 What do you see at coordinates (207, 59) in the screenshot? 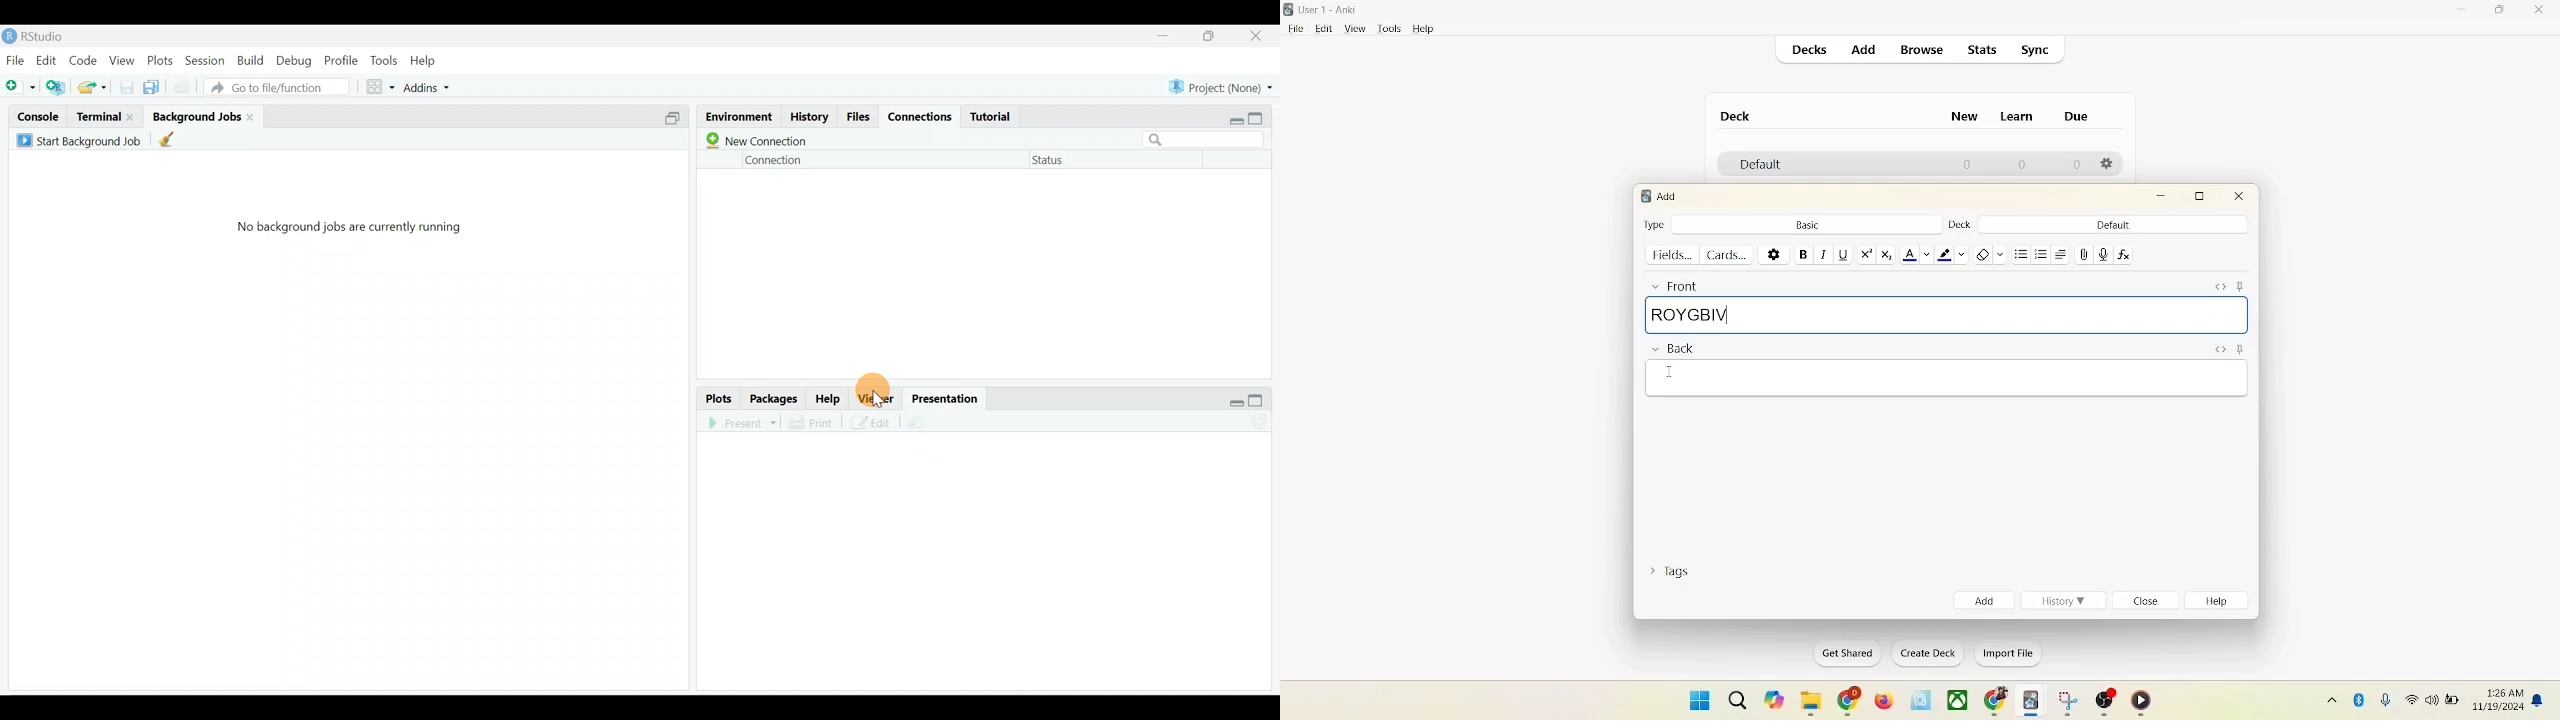
I see `Session` at bounding box center [207, 59].